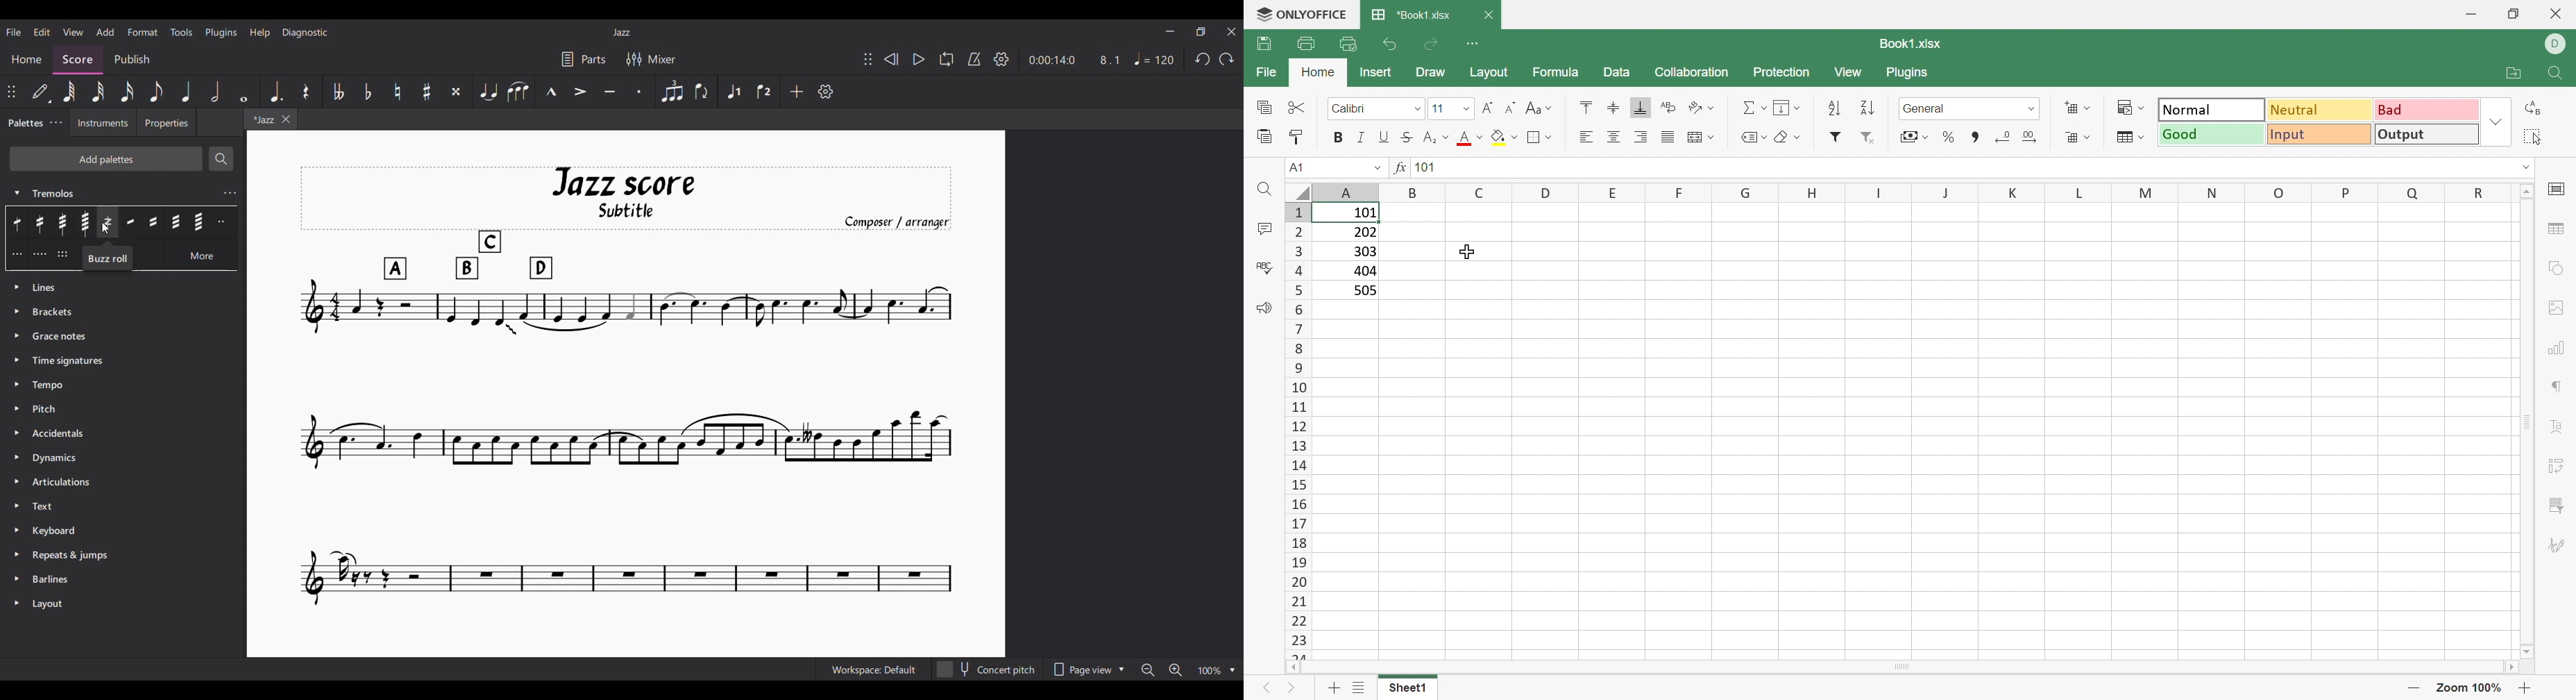  What do you see at coordinates (41, 91) in the screenshot?
I see `Default` at bounding box center [41, 91].